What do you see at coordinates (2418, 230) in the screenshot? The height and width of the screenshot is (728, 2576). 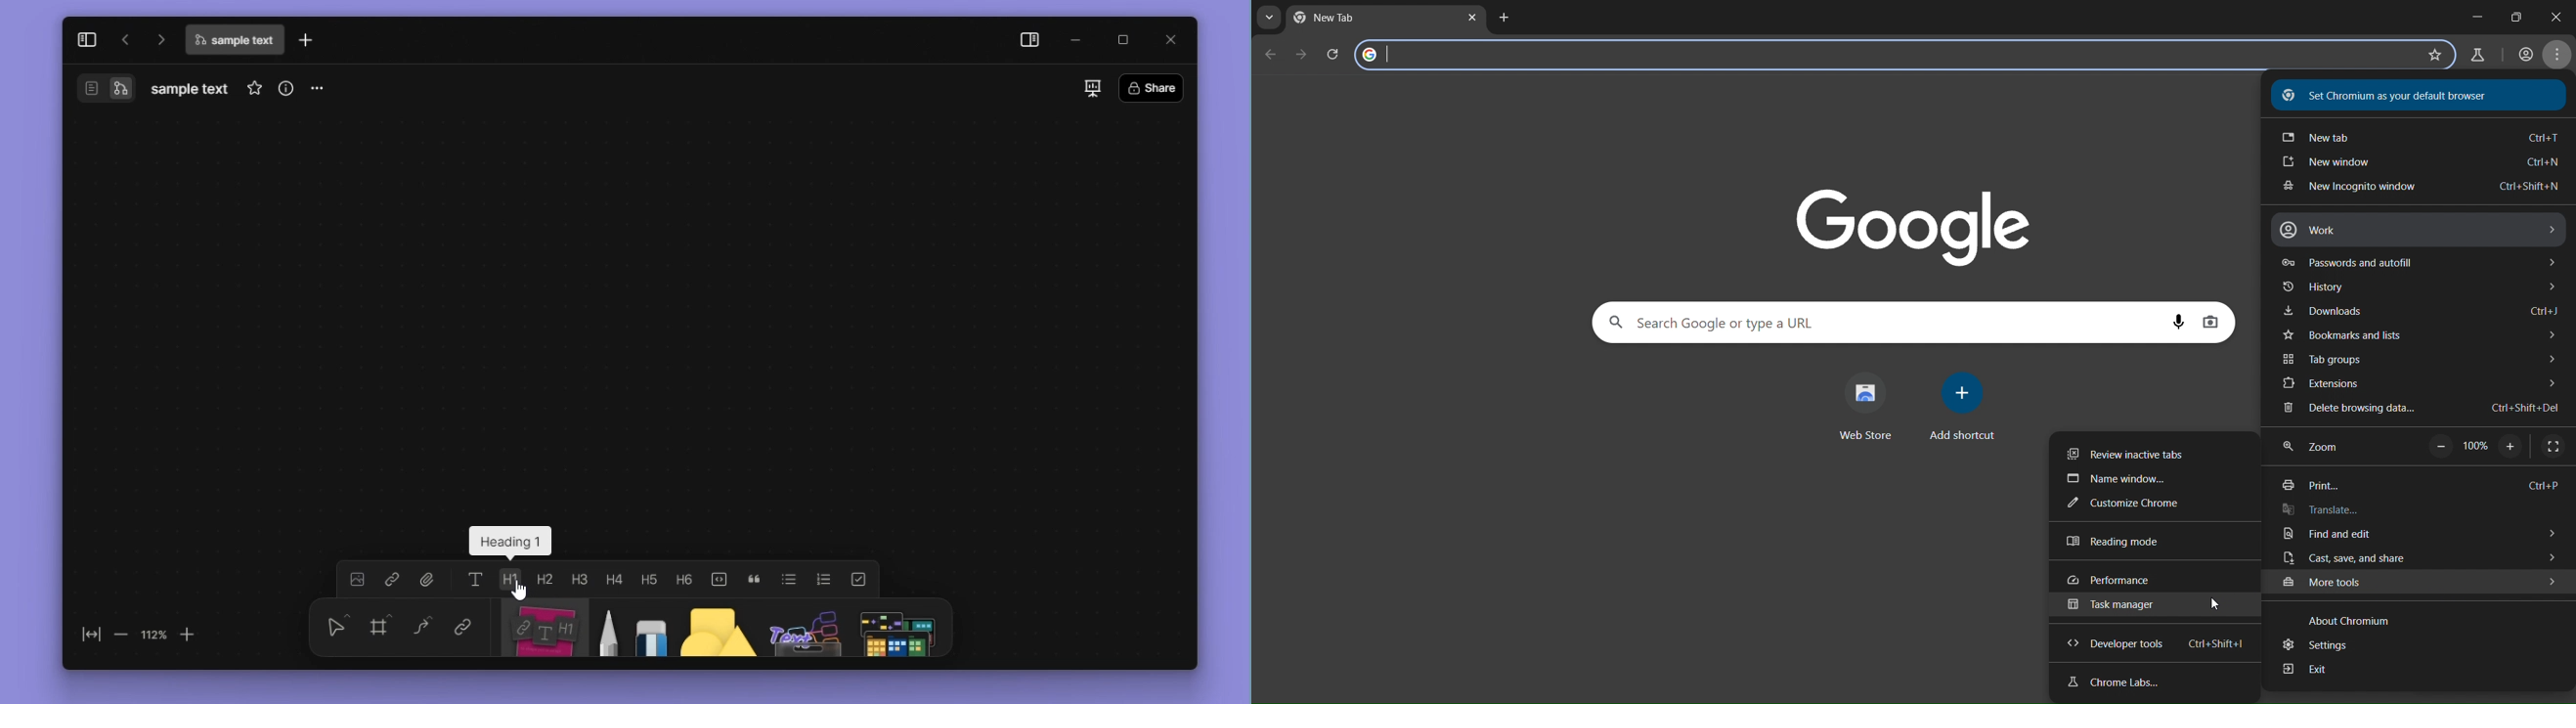 I see `work` at bounding box center [2418, 230].